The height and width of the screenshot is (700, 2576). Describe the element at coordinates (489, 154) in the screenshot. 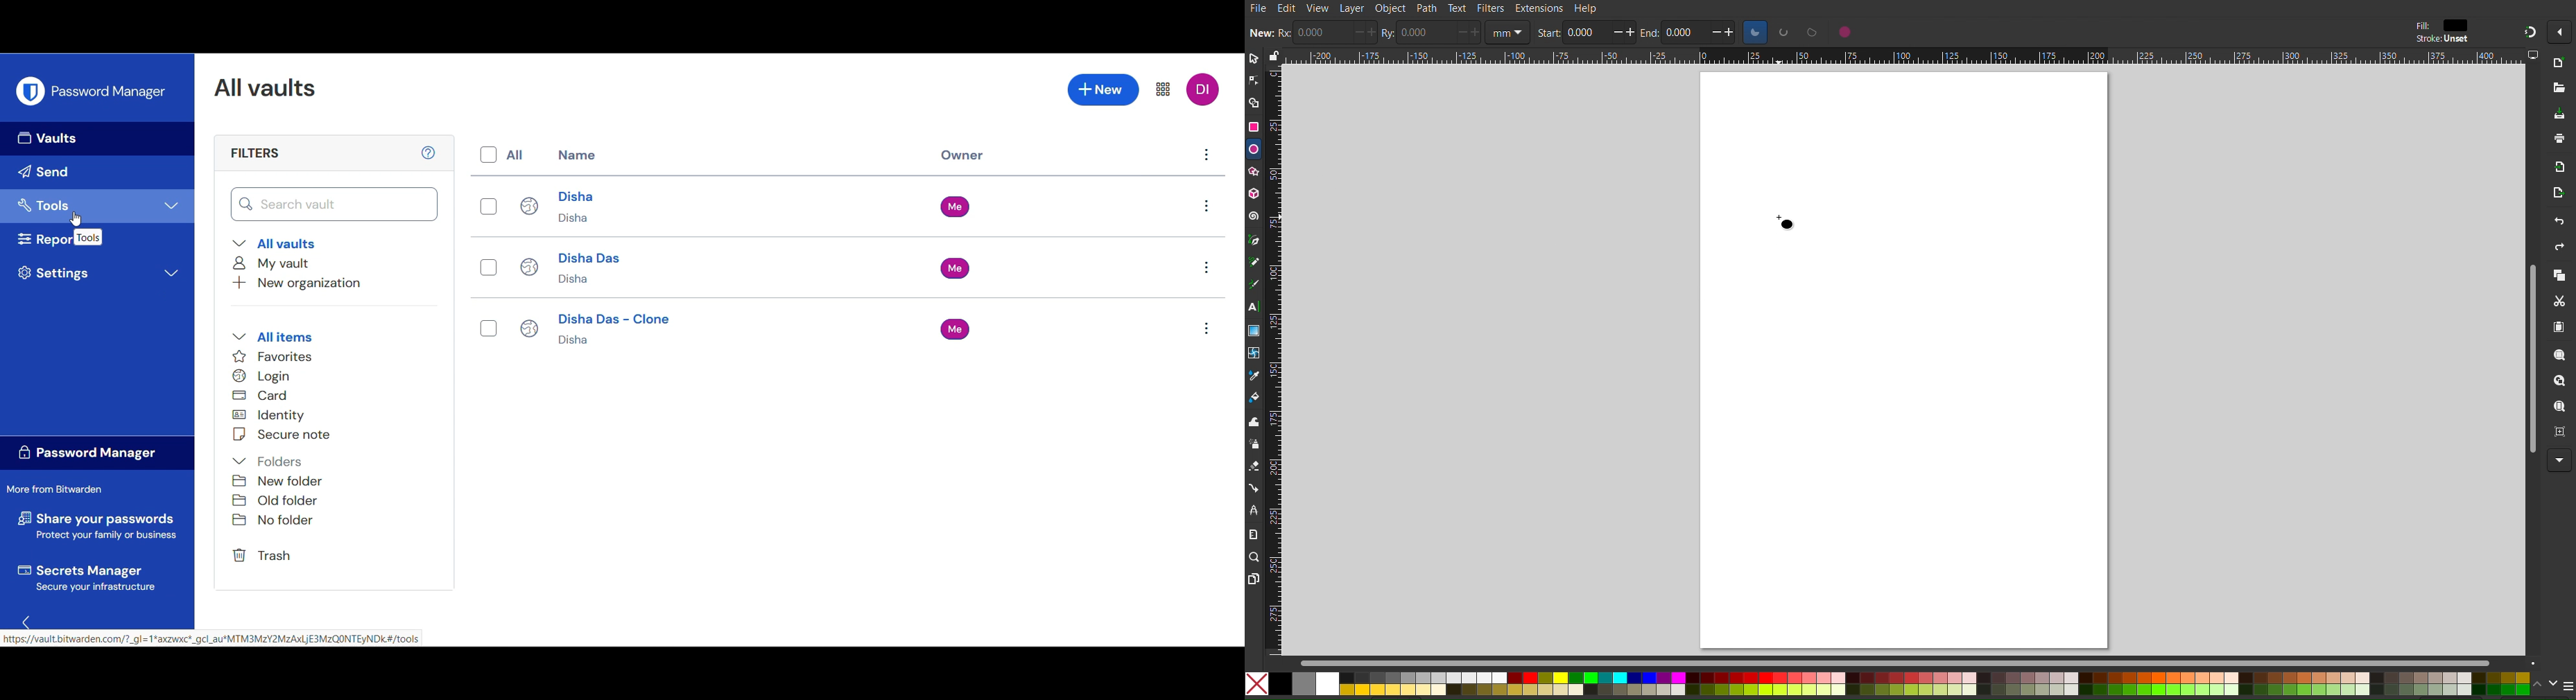

I see `Toggle on/off for All` at that location.